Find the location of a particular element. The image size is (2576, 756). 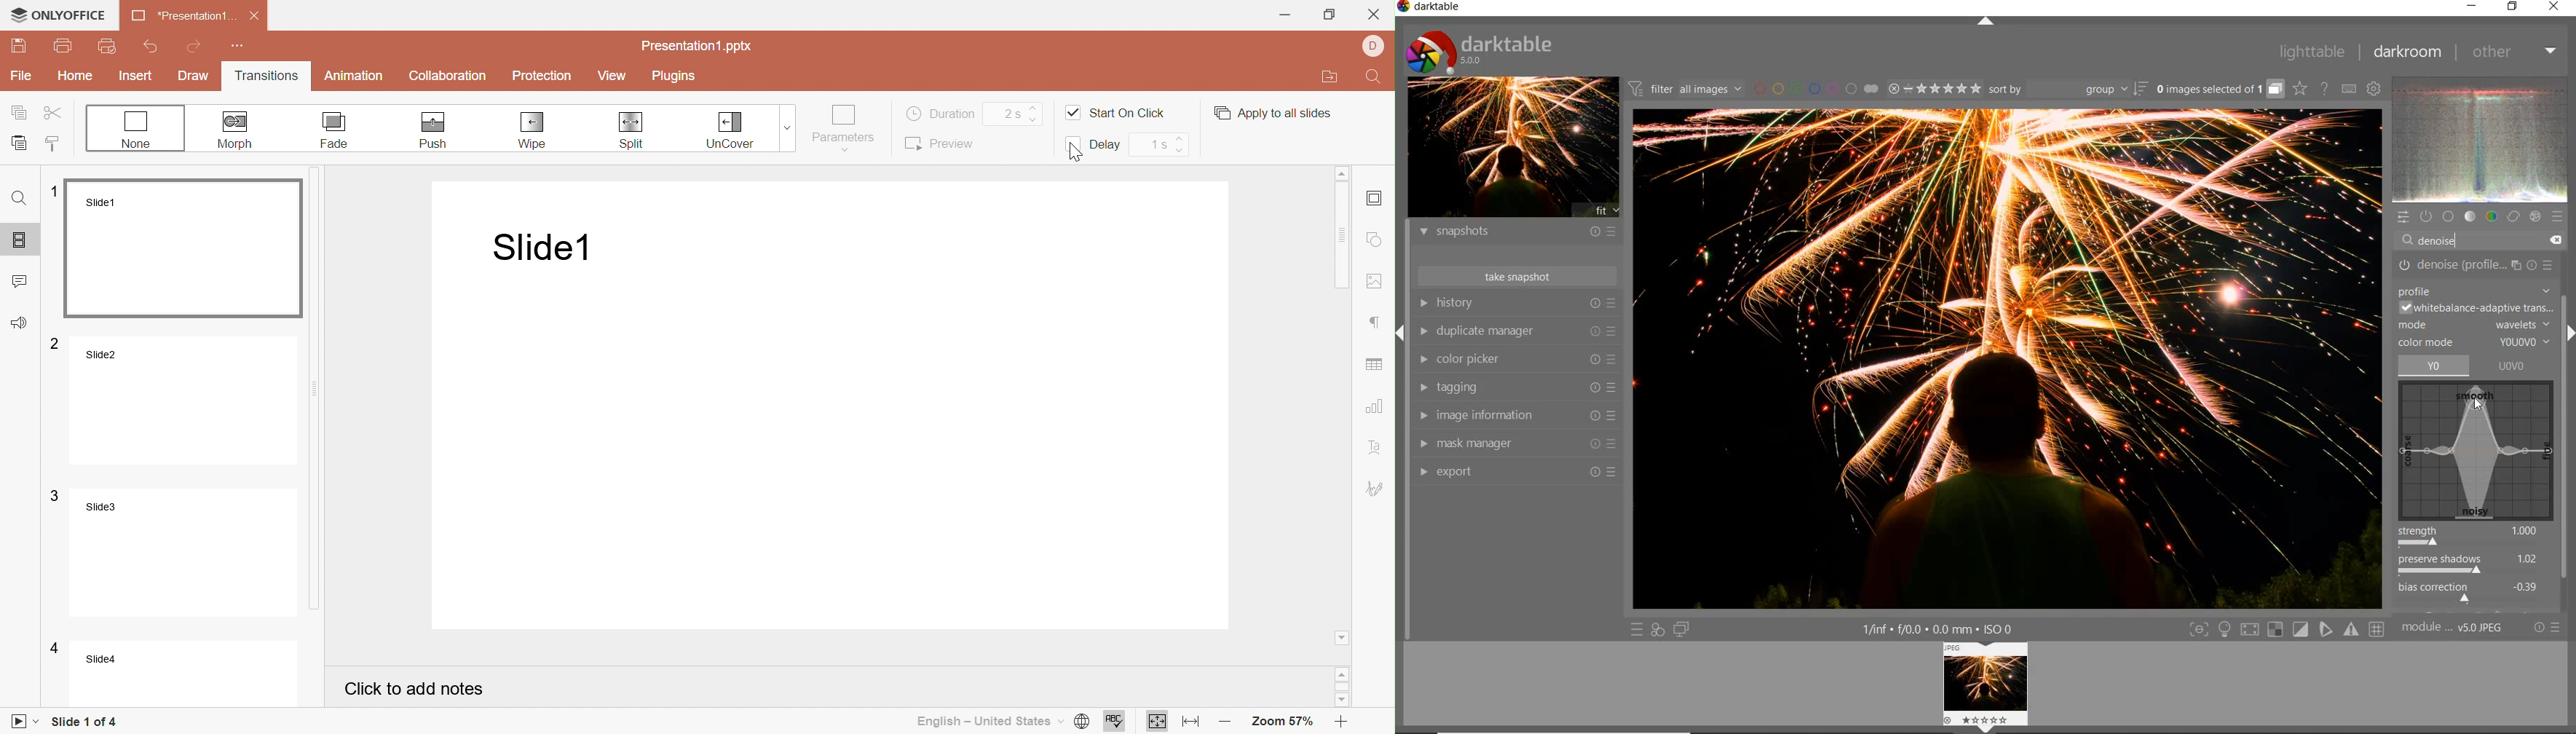

WHITEBALANCE-ADAPTIVE TRANSITION is located at coordinates (2475, 309).